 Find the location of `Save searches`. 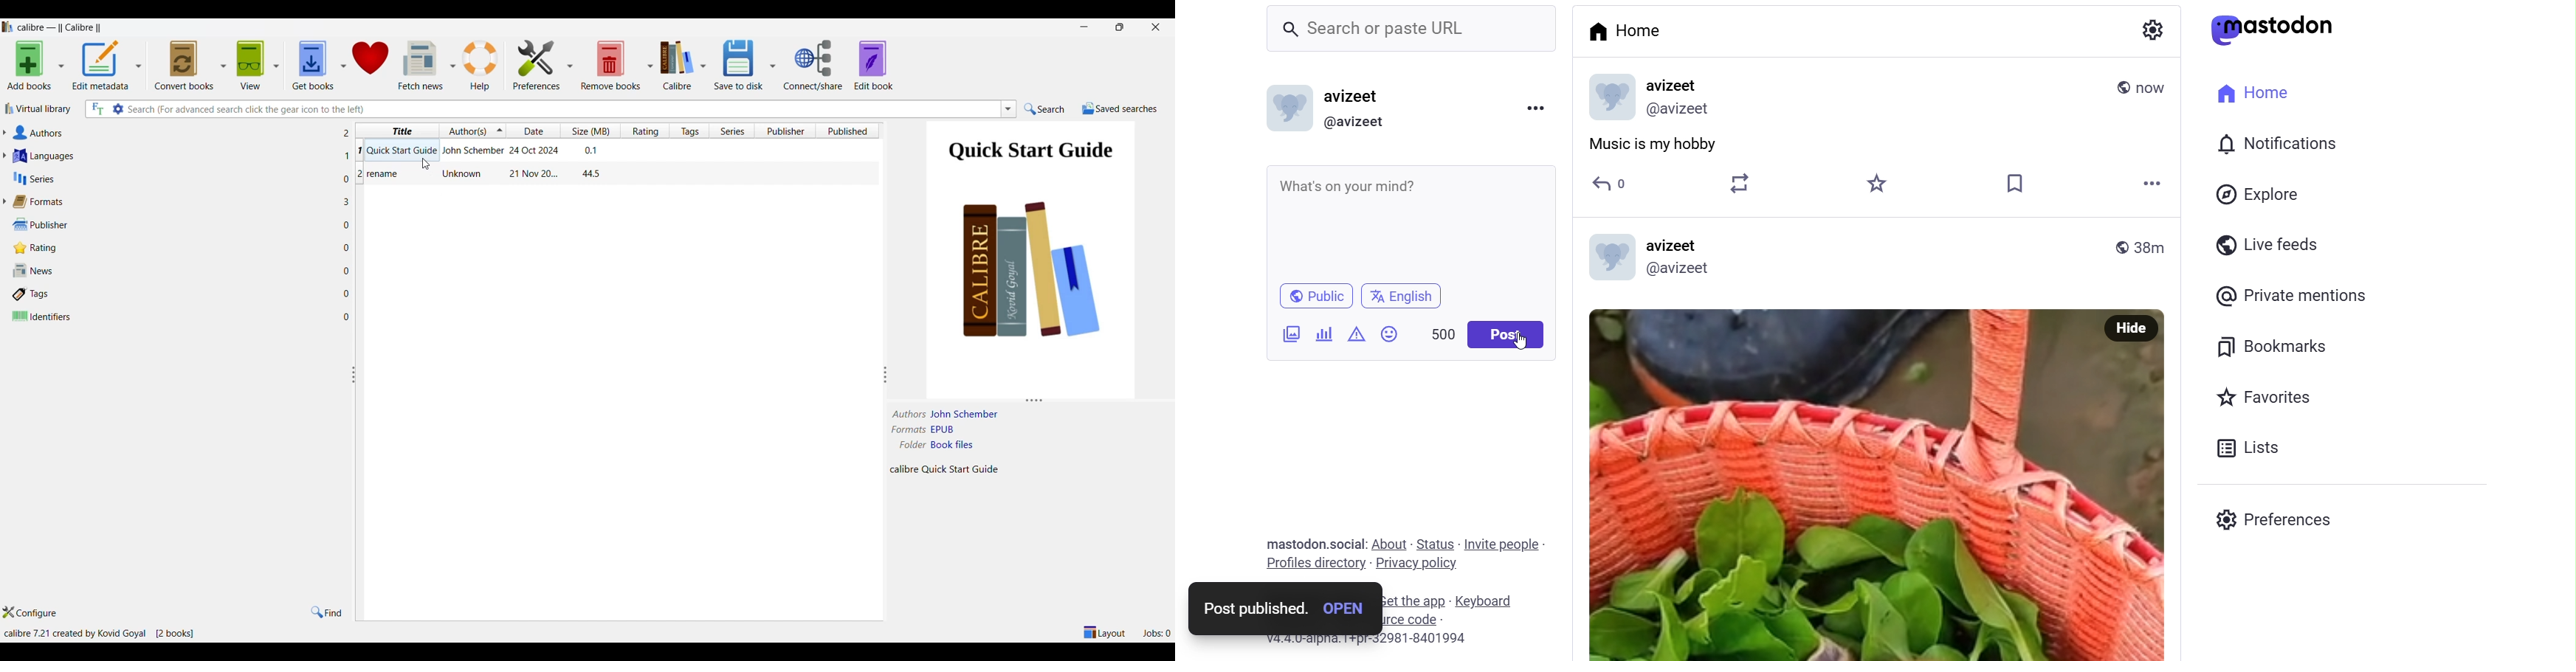

Save searches is located at coordinates (1120, 109).